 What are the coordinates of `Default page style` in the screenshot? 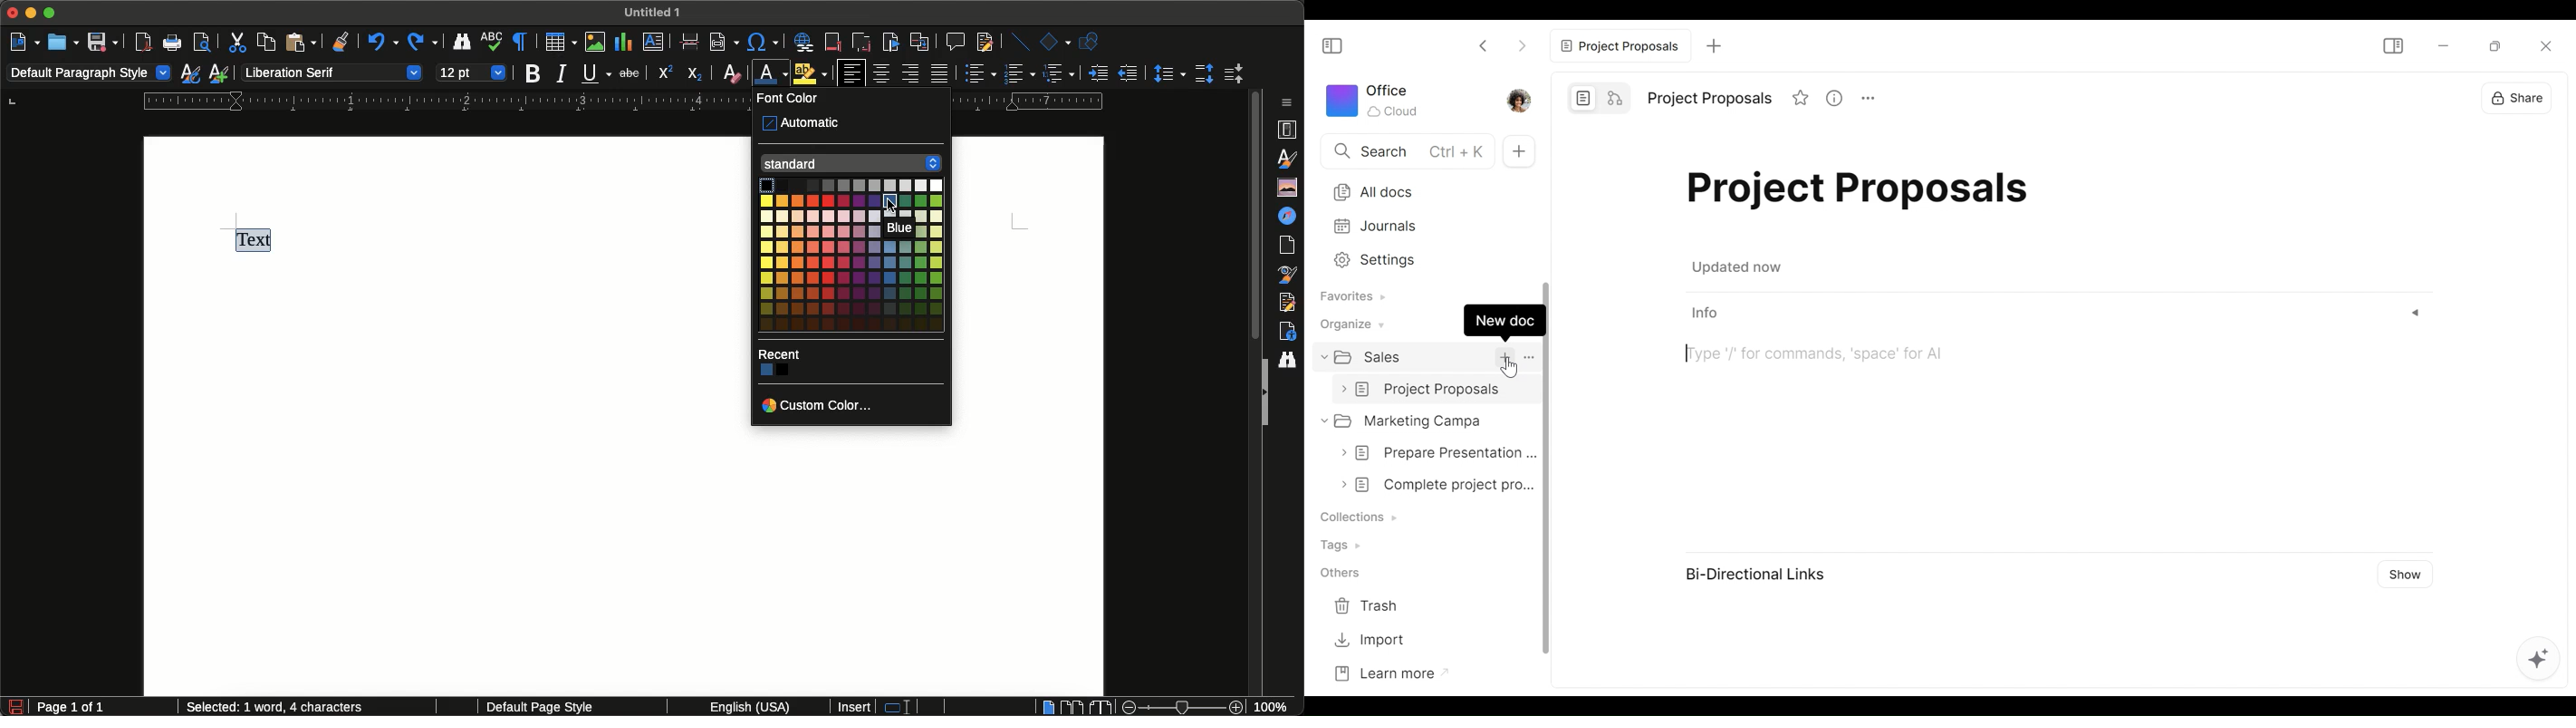 It's located at (555, 708).